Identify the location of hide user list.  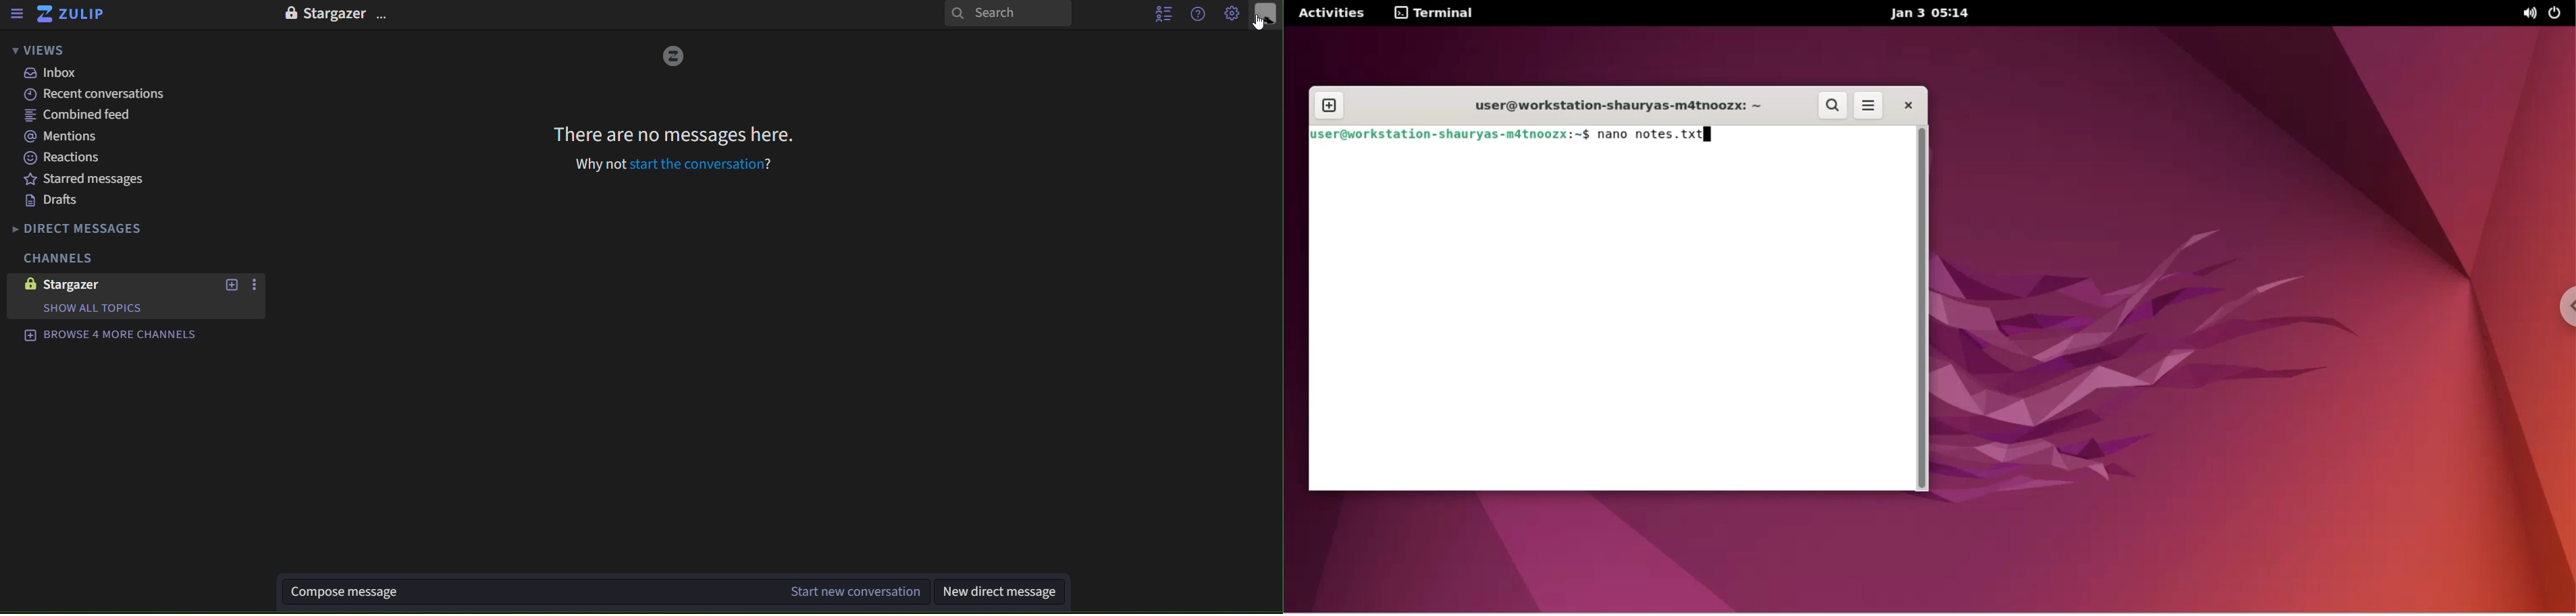
(1158, 13).